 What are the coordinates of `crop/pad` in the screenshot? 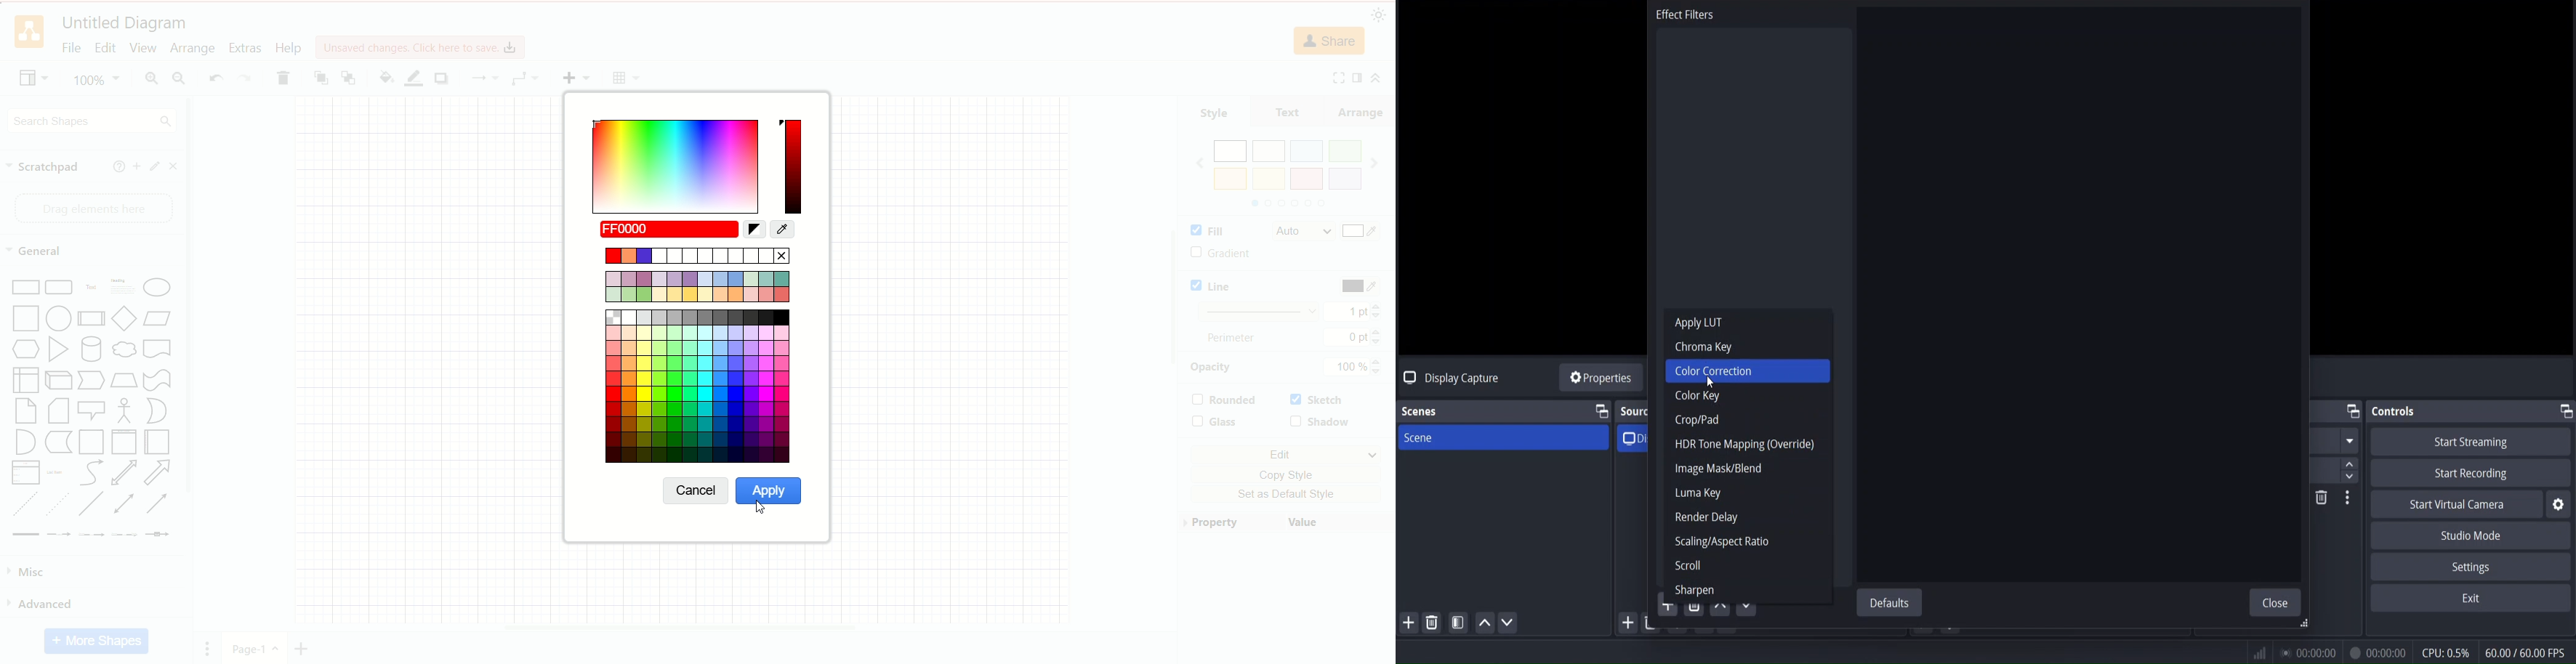 It's located at (1697, 420).